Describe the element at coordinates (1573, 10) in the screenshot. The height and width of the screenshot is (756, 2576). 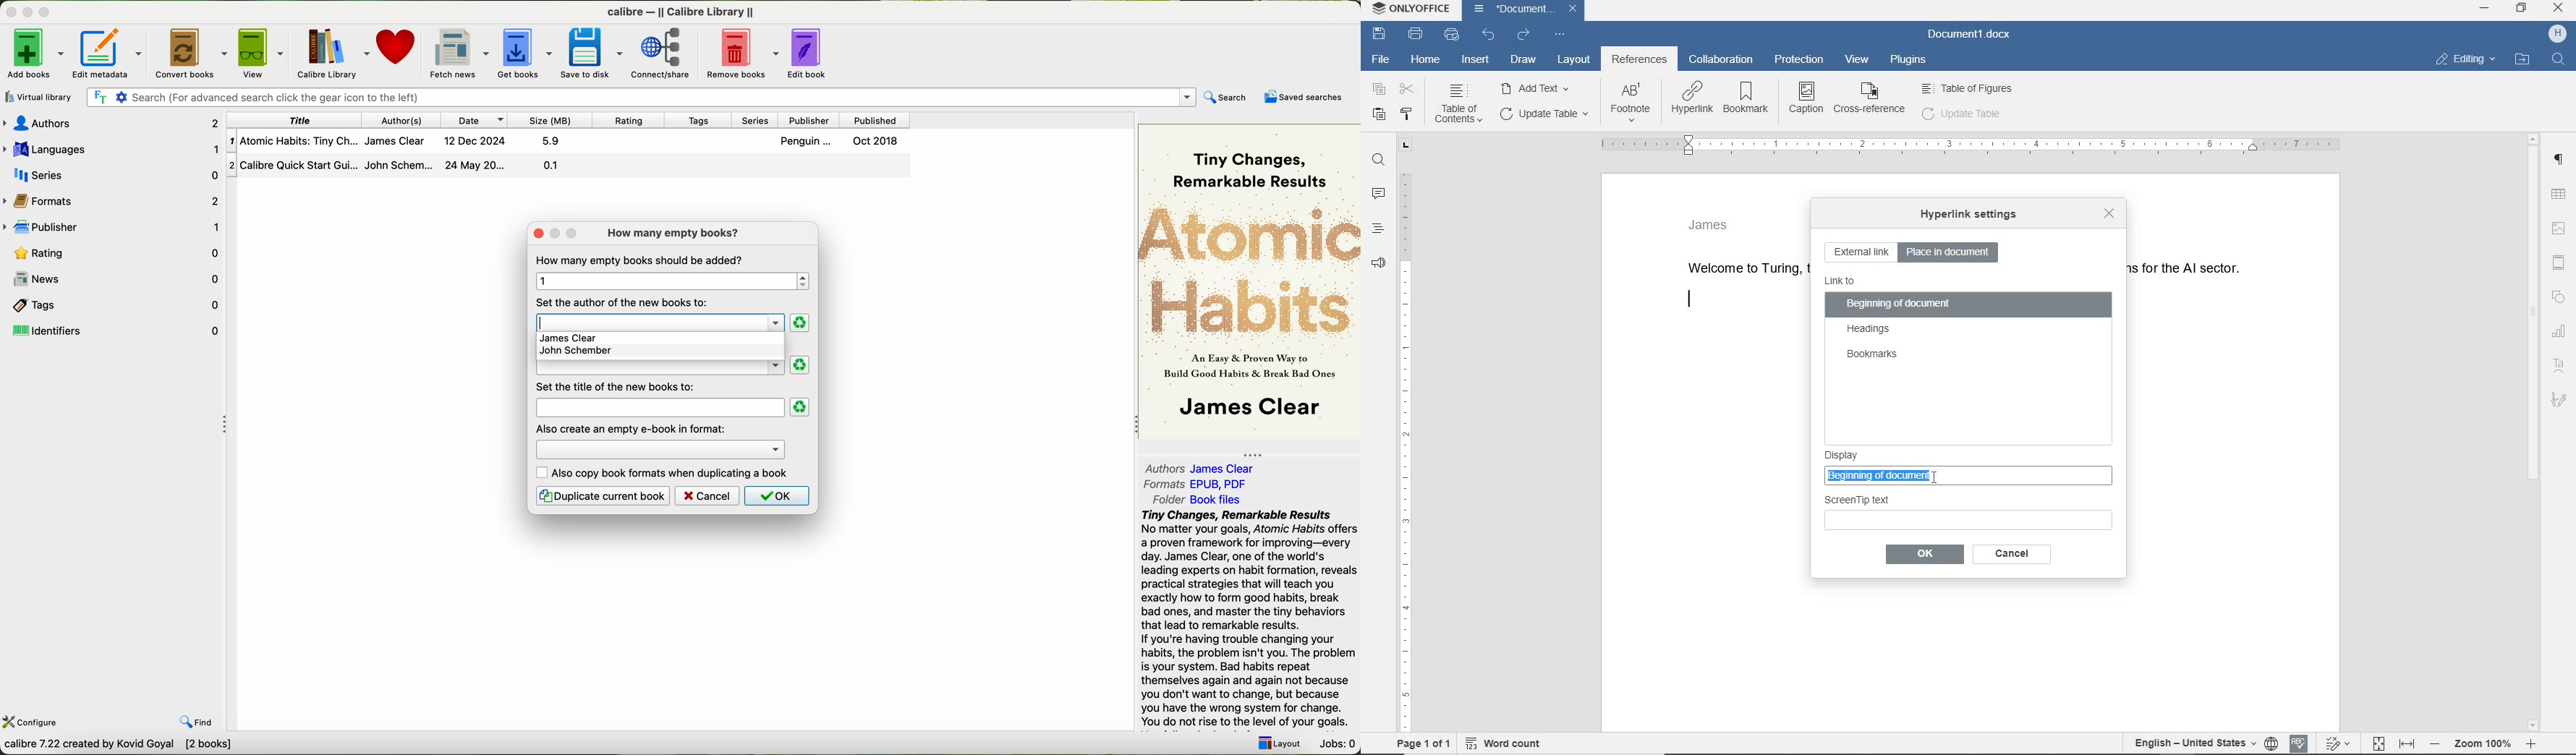
I see `Close` at that location.